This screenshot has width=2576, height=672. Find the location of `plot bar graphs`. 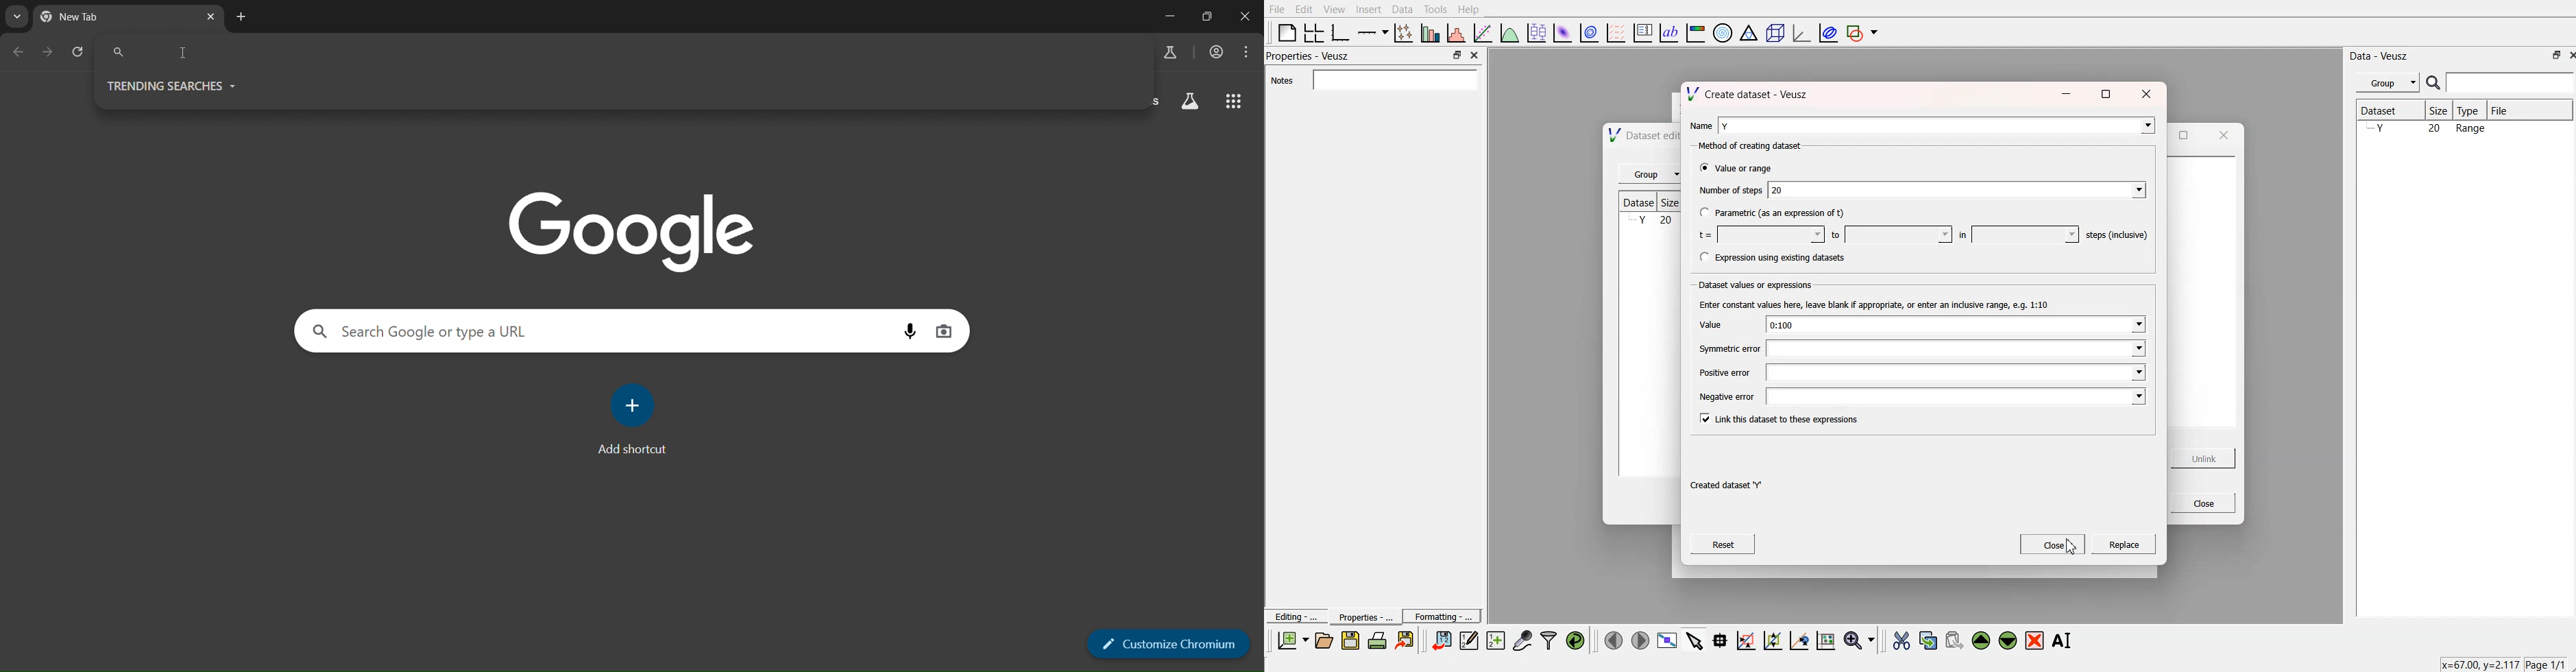

plot bar graphs is located at coordinates (1431, 33).